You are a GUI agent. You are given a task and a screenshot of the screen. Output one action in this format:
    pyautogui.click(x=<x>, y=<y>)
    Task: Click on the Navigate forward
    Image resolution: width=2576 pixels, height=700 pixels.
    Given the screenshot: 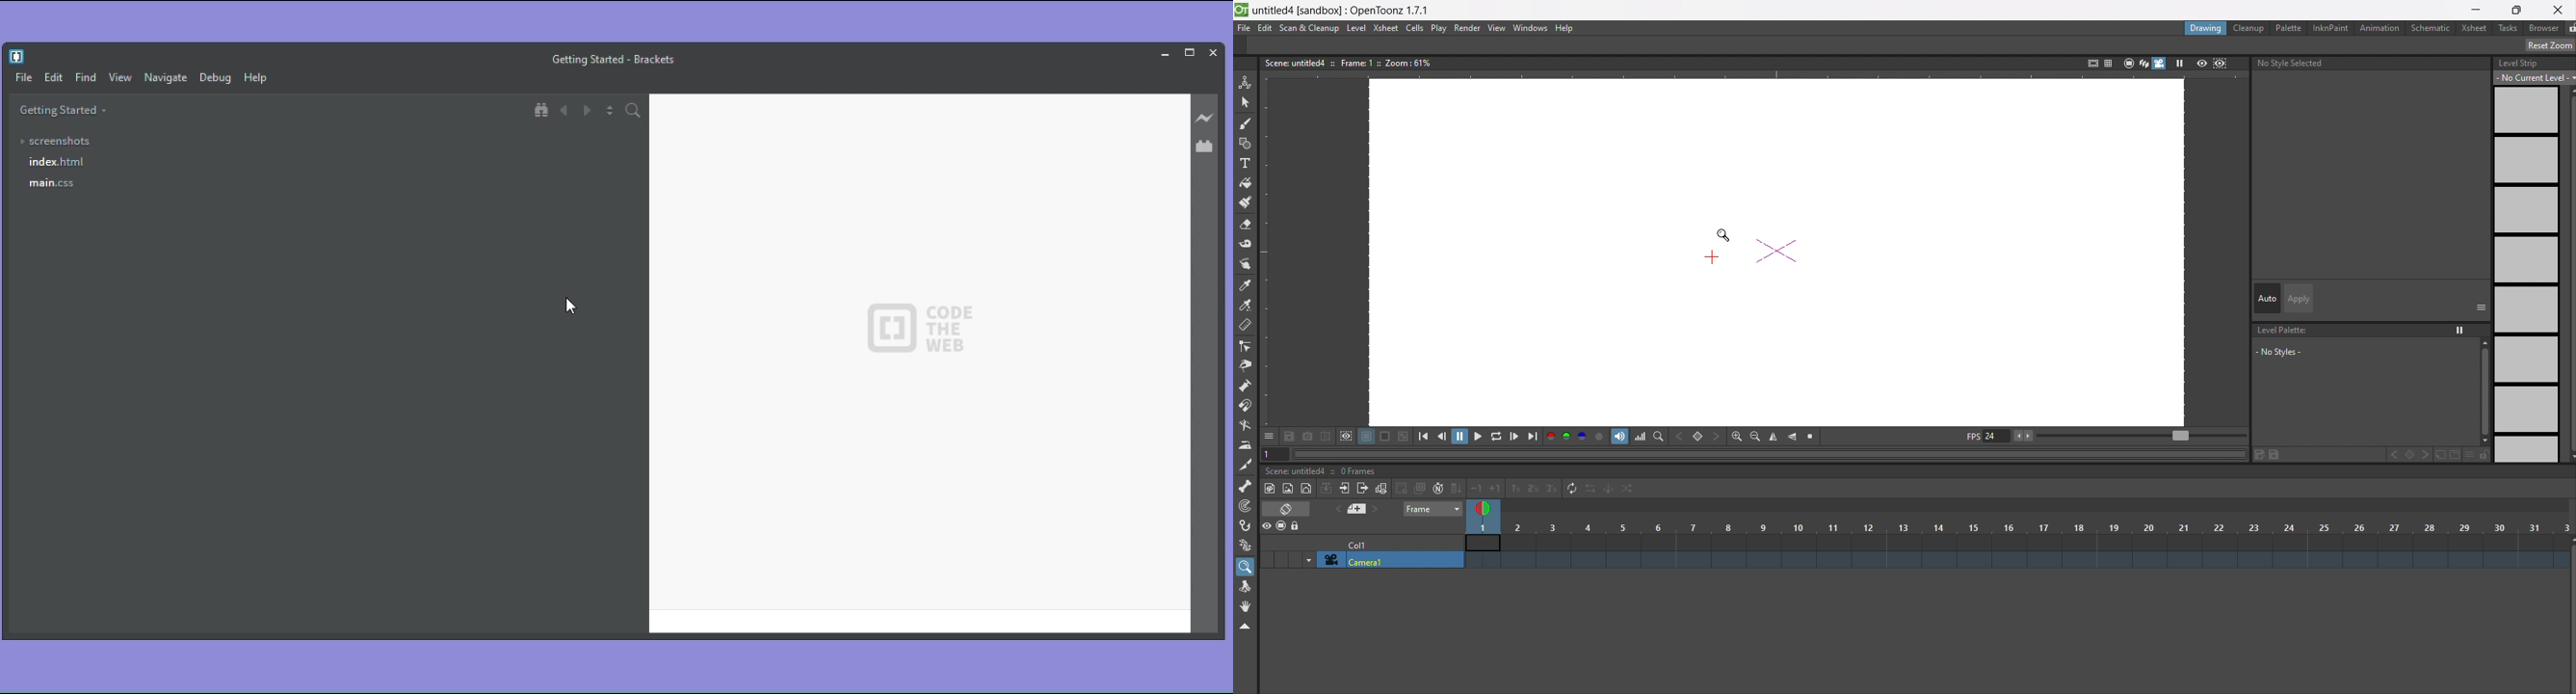 What is the action you would take?
    pyautogui.click(x=589, y=112)
    